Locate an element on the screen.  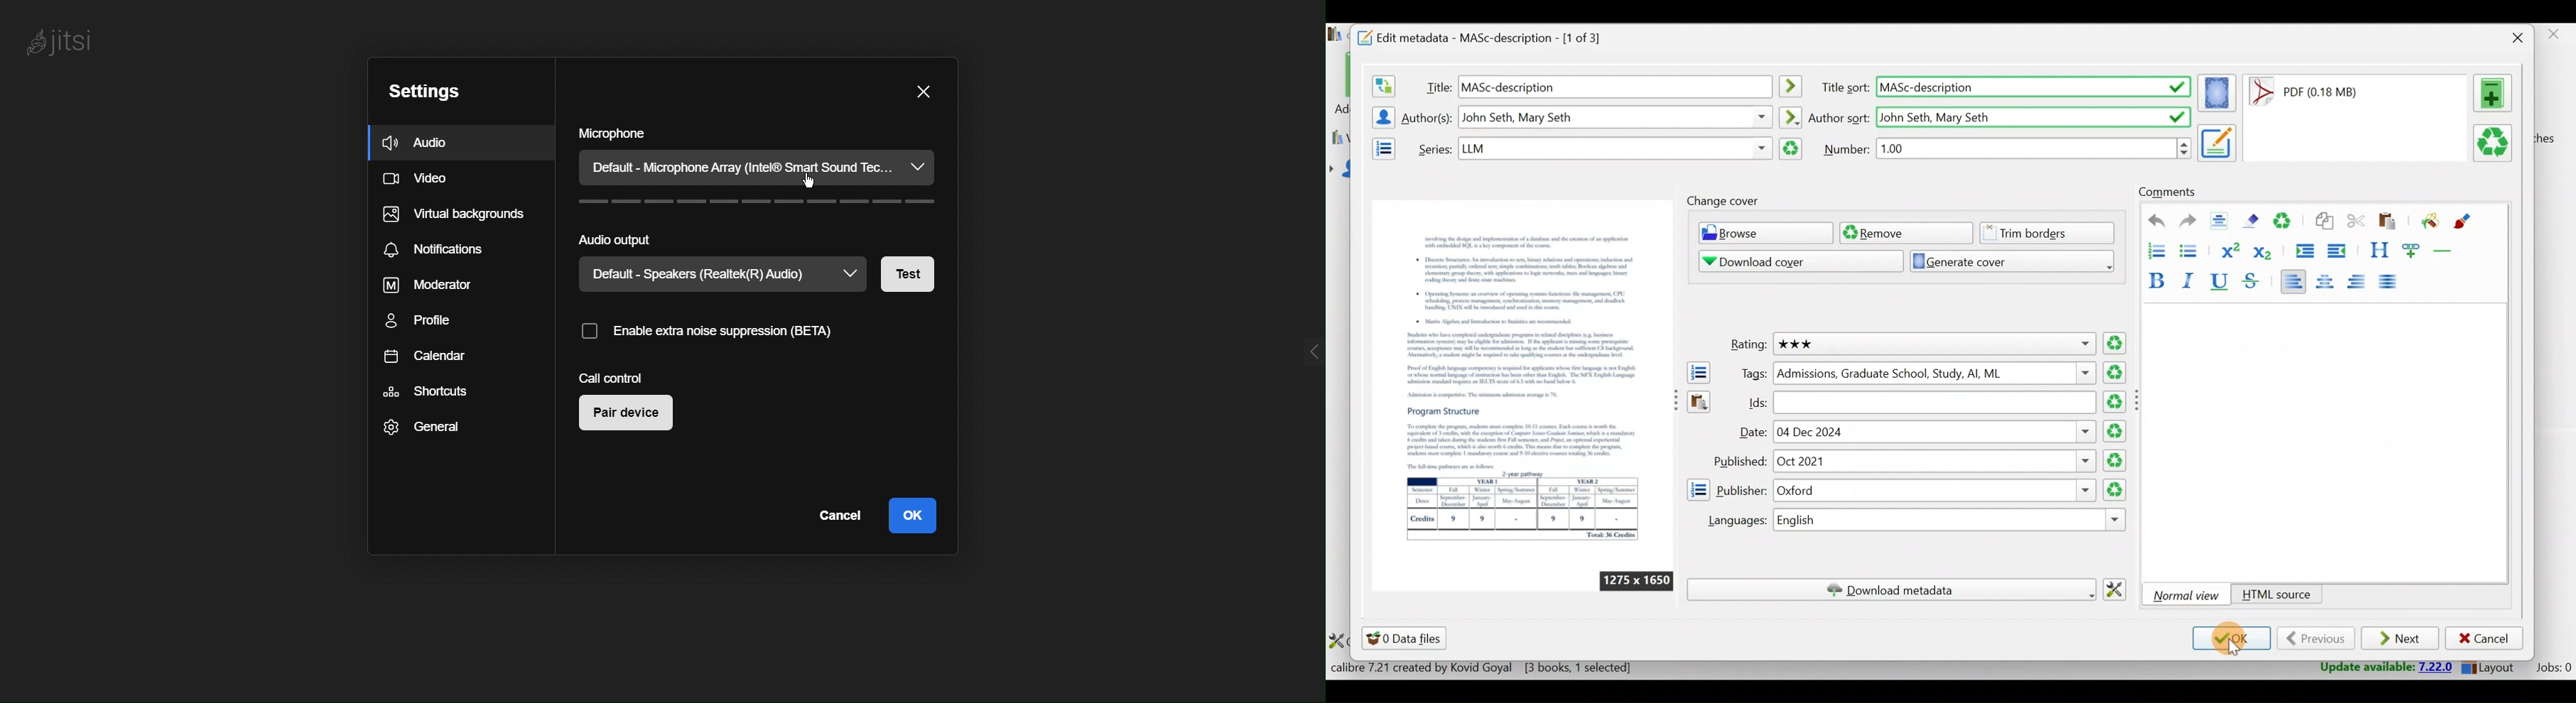
Paste contents of the clipboard is located at coordinates (1698, 405).